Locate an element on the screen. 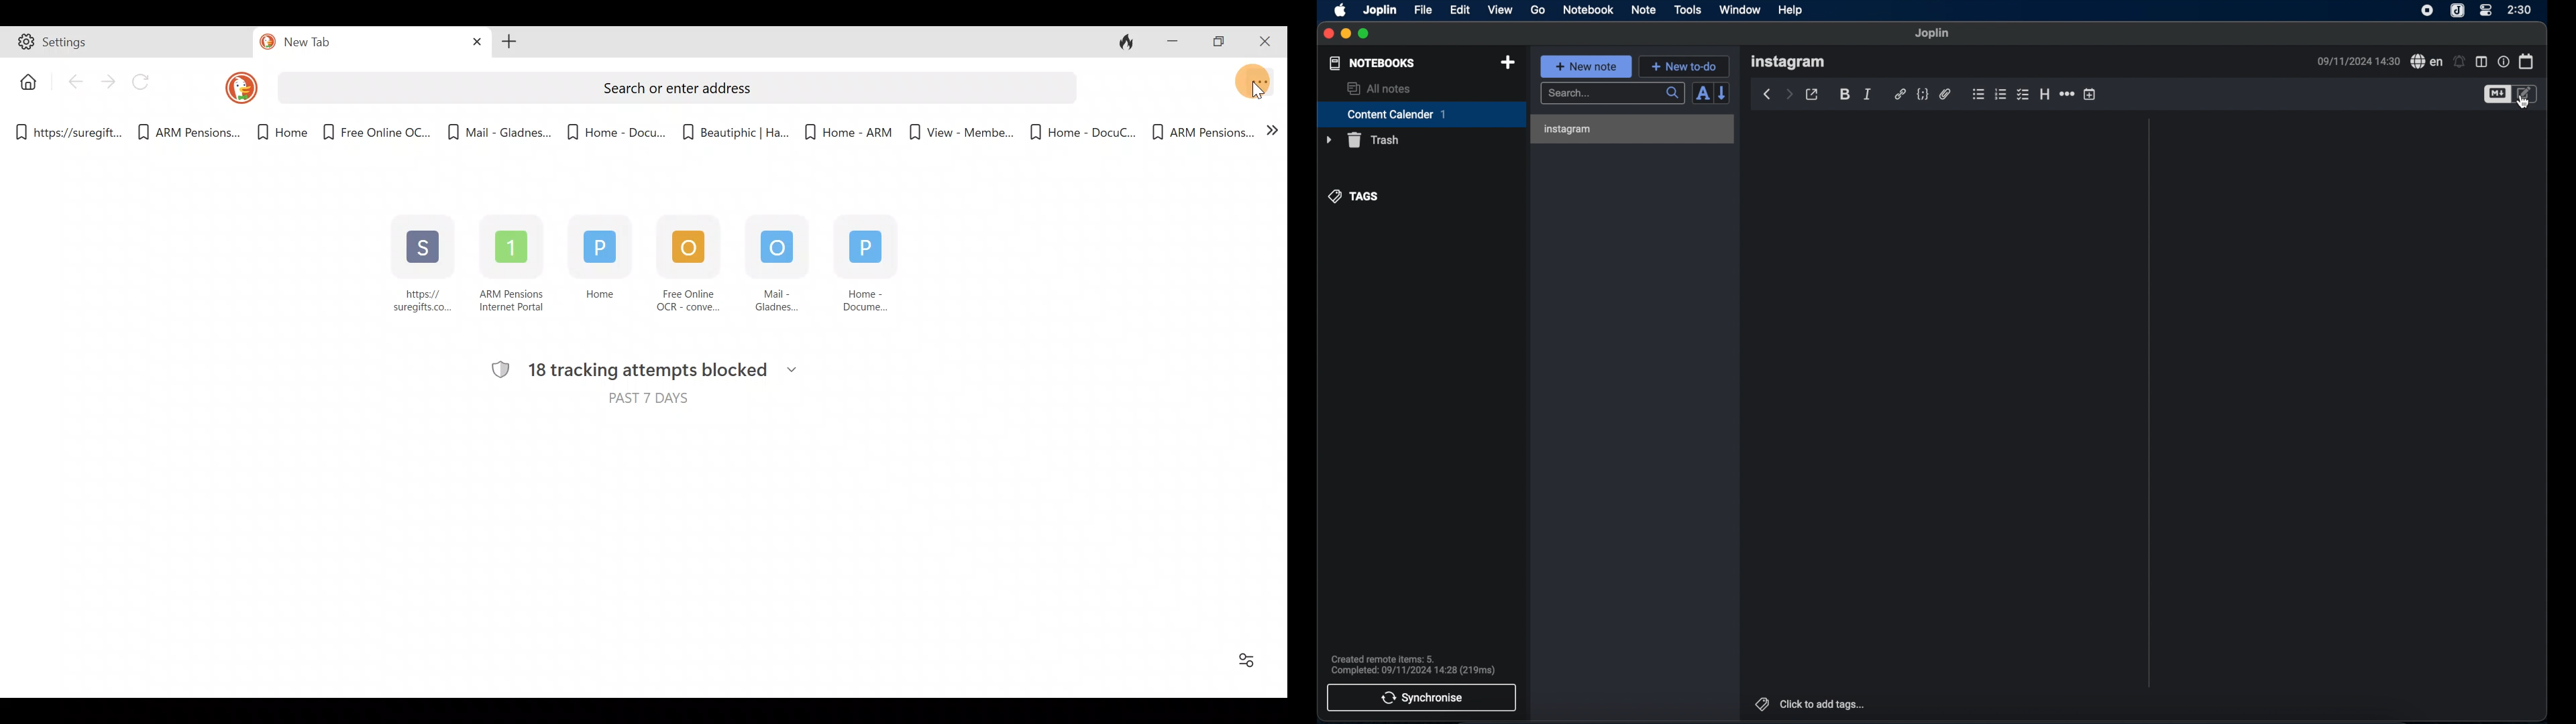 The image size is (2576, 728). instagram is located at coordinates (1788, 62).